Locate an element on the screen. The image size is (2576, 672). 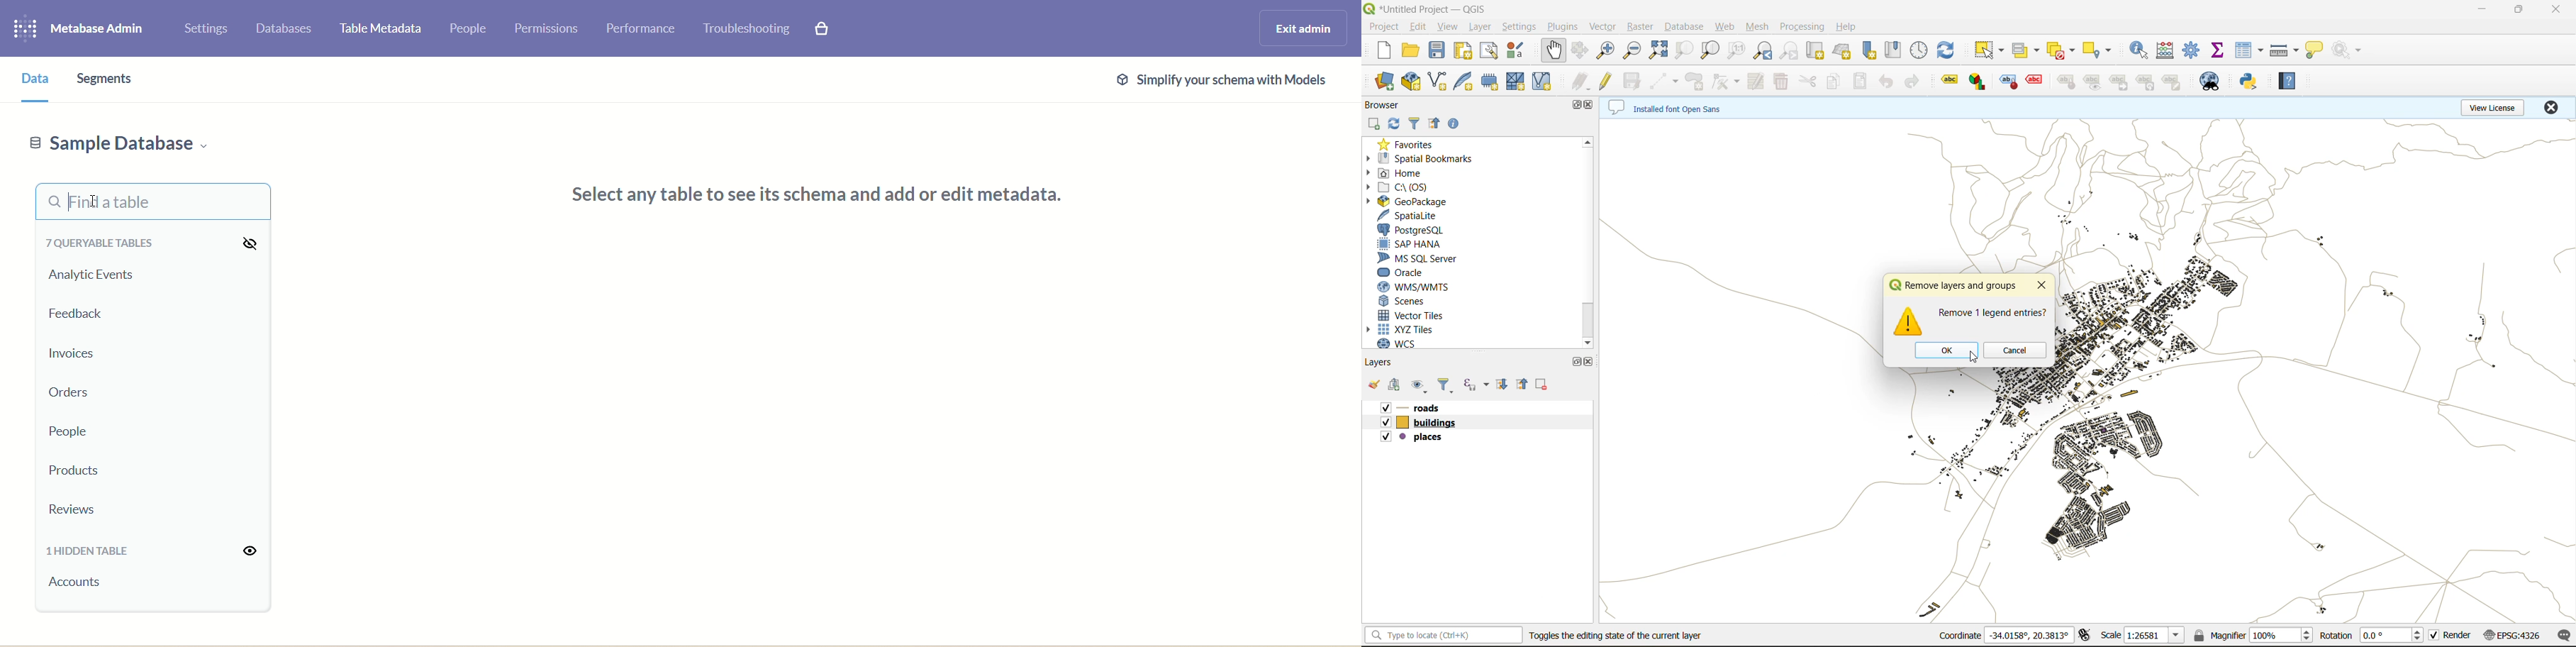
view license is located at coordinates (2497, 108).